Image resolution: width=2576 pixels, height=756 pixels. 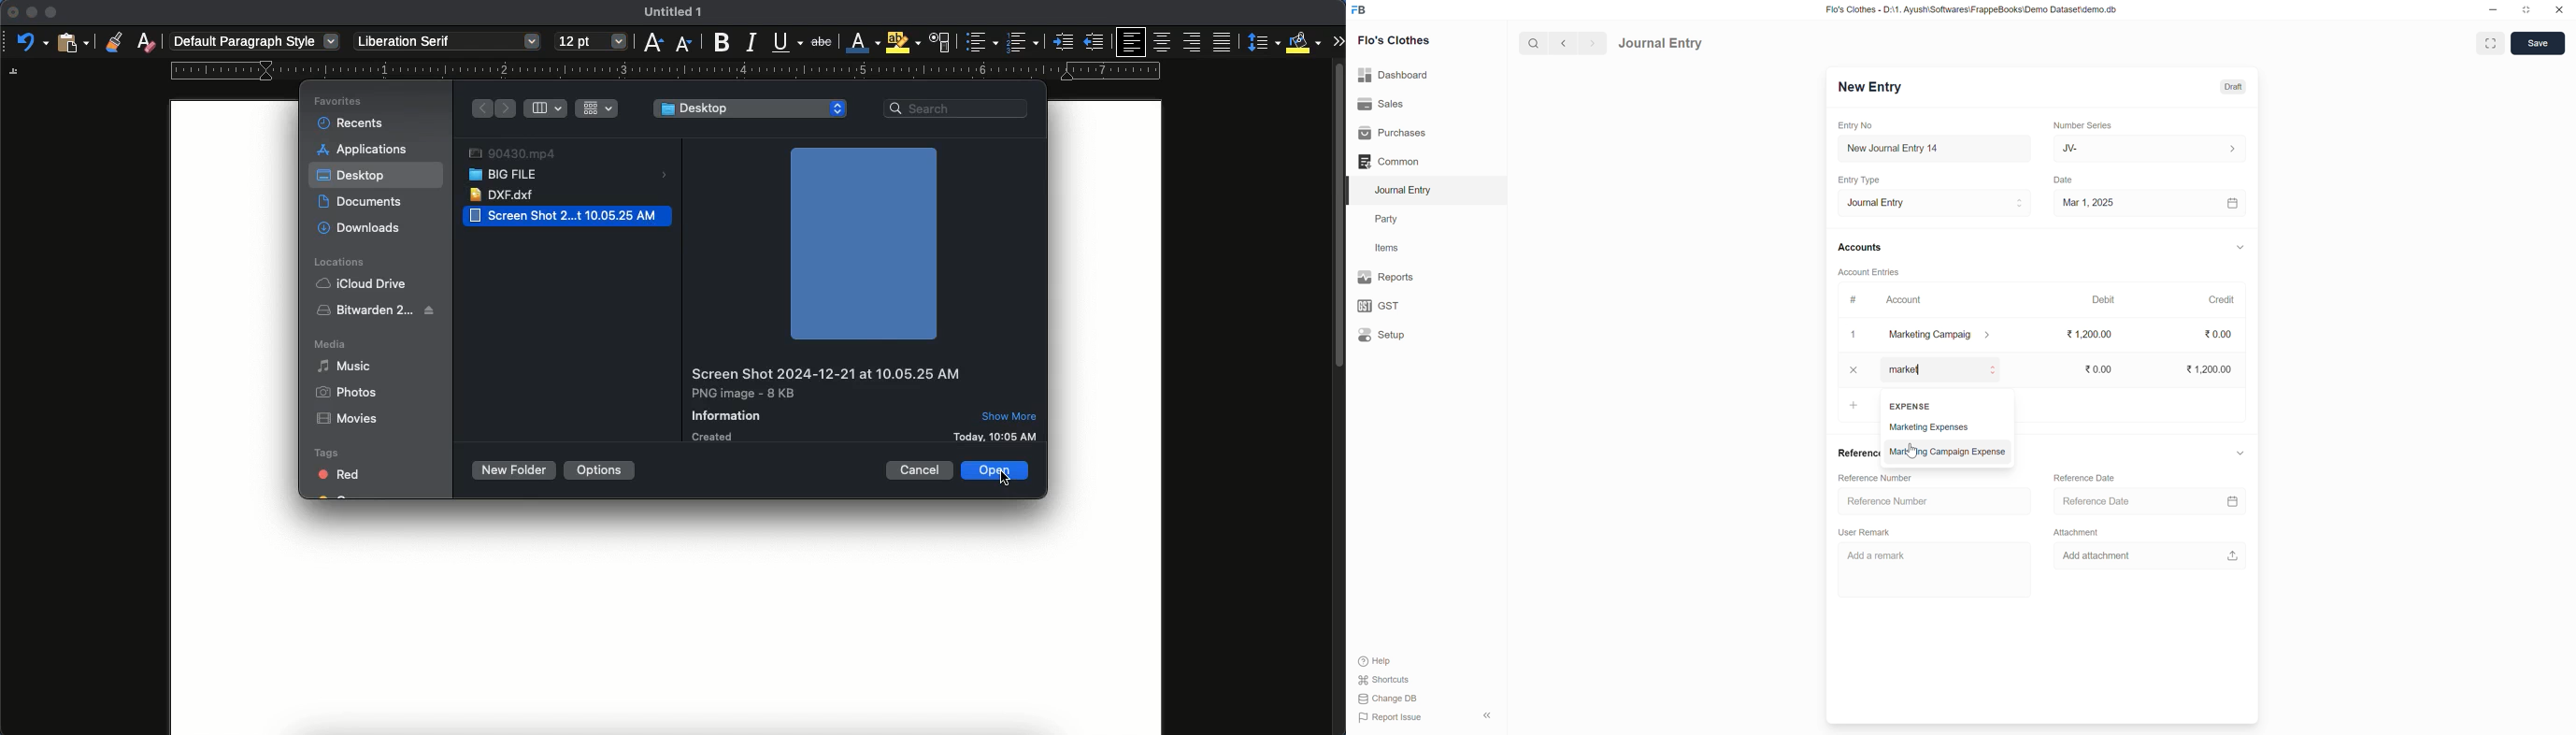 I want to click on Entry Type, so click(x=1862, y=179).